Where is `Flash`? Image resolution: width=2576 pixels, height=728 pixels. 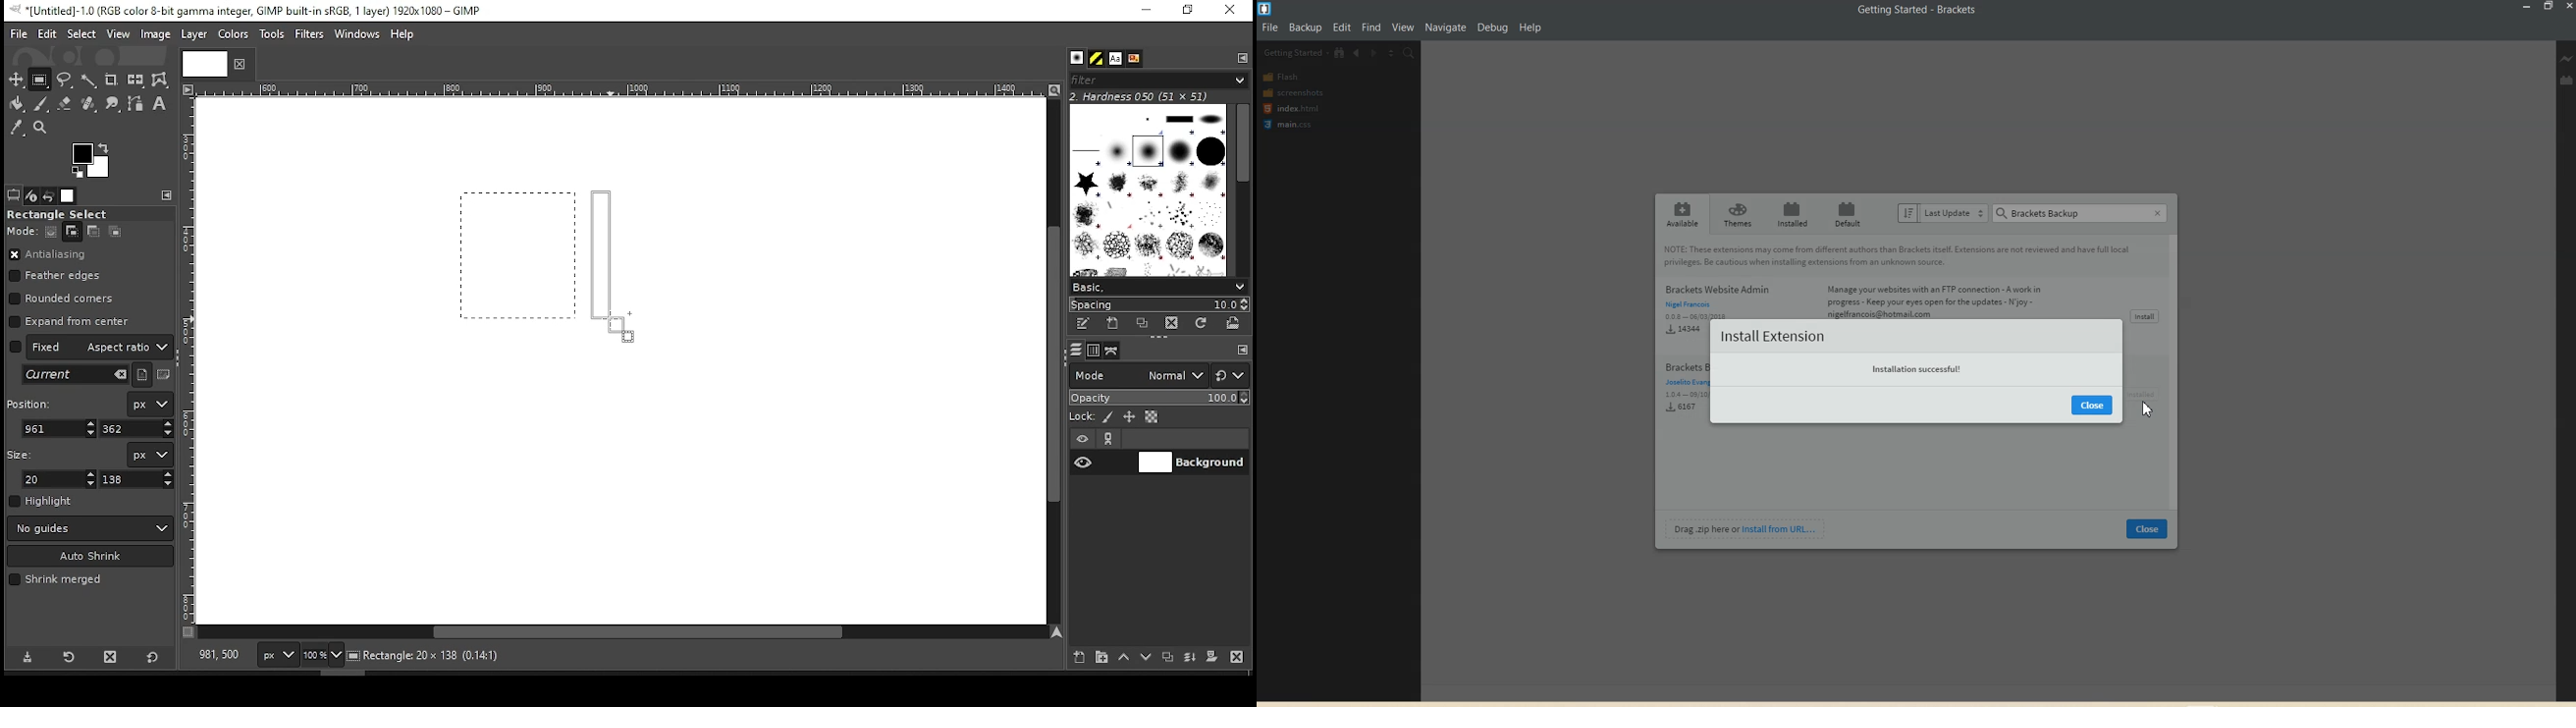 Flash is located at coordinates (1284, 76).